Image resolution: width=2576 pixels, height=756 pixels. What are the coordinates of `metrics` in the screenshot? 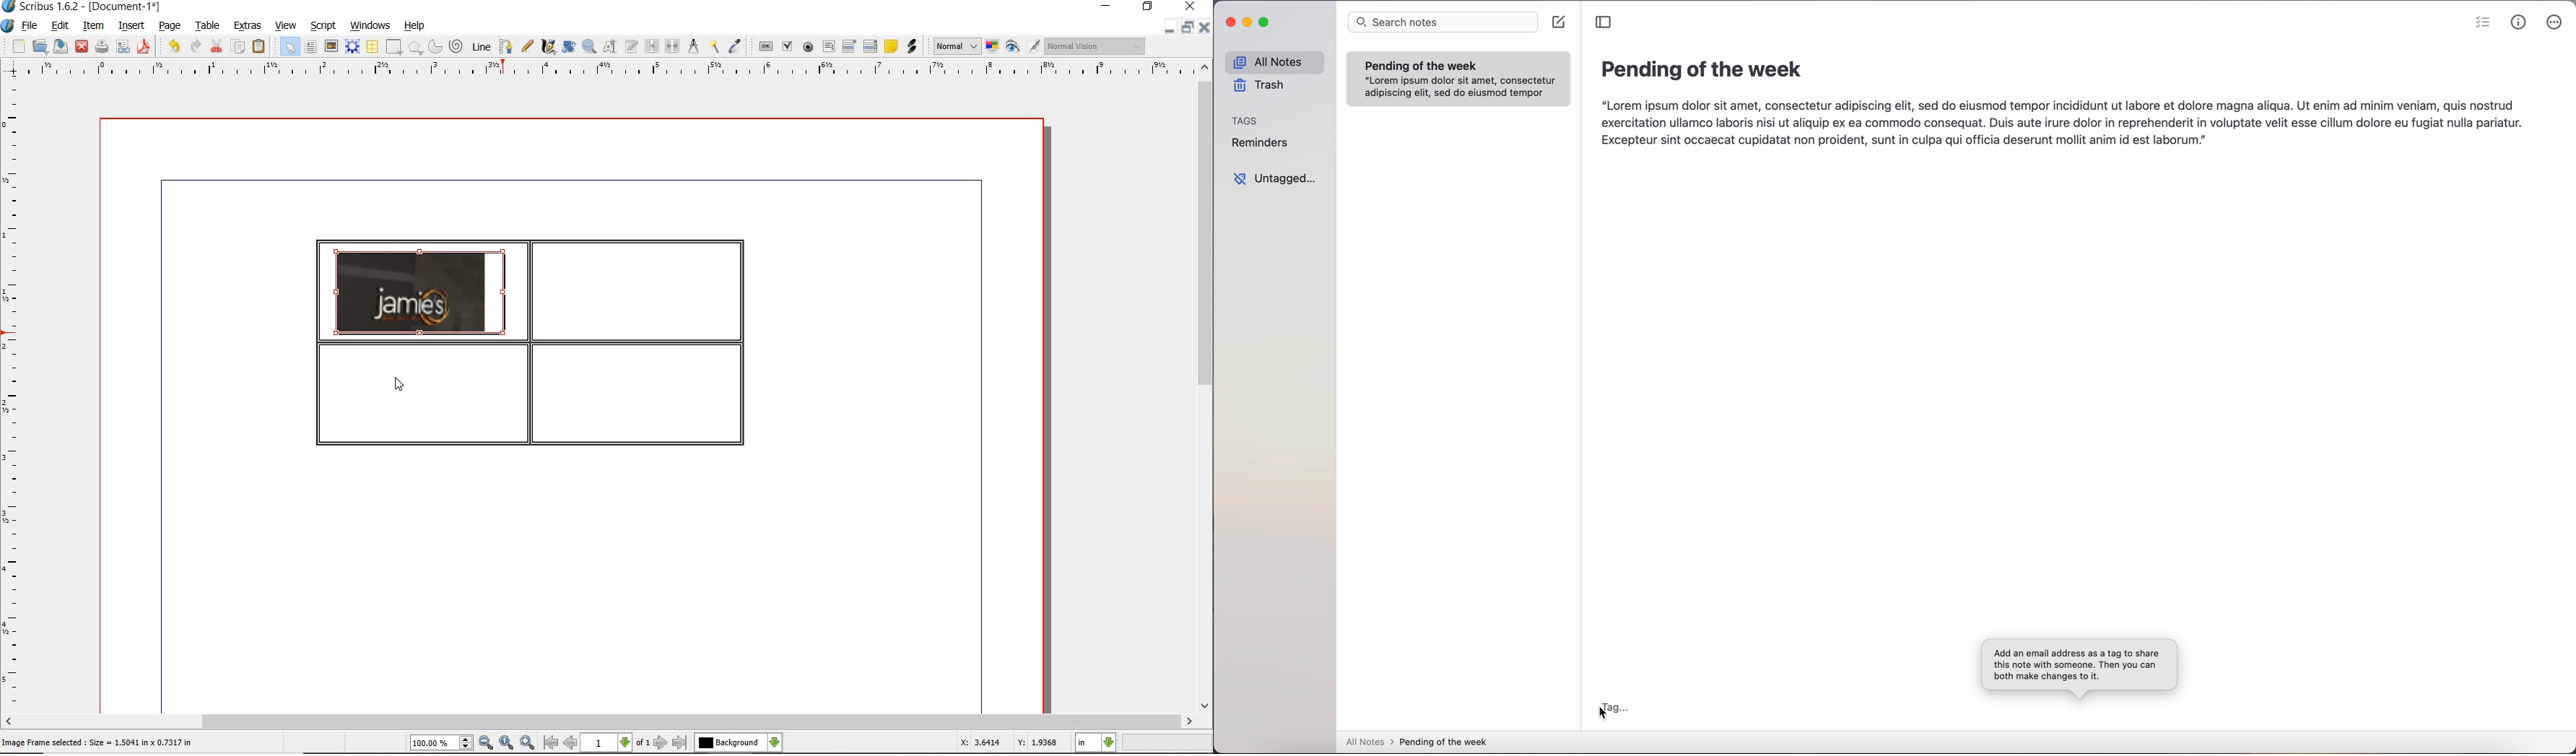 It's located at (2519, 22).